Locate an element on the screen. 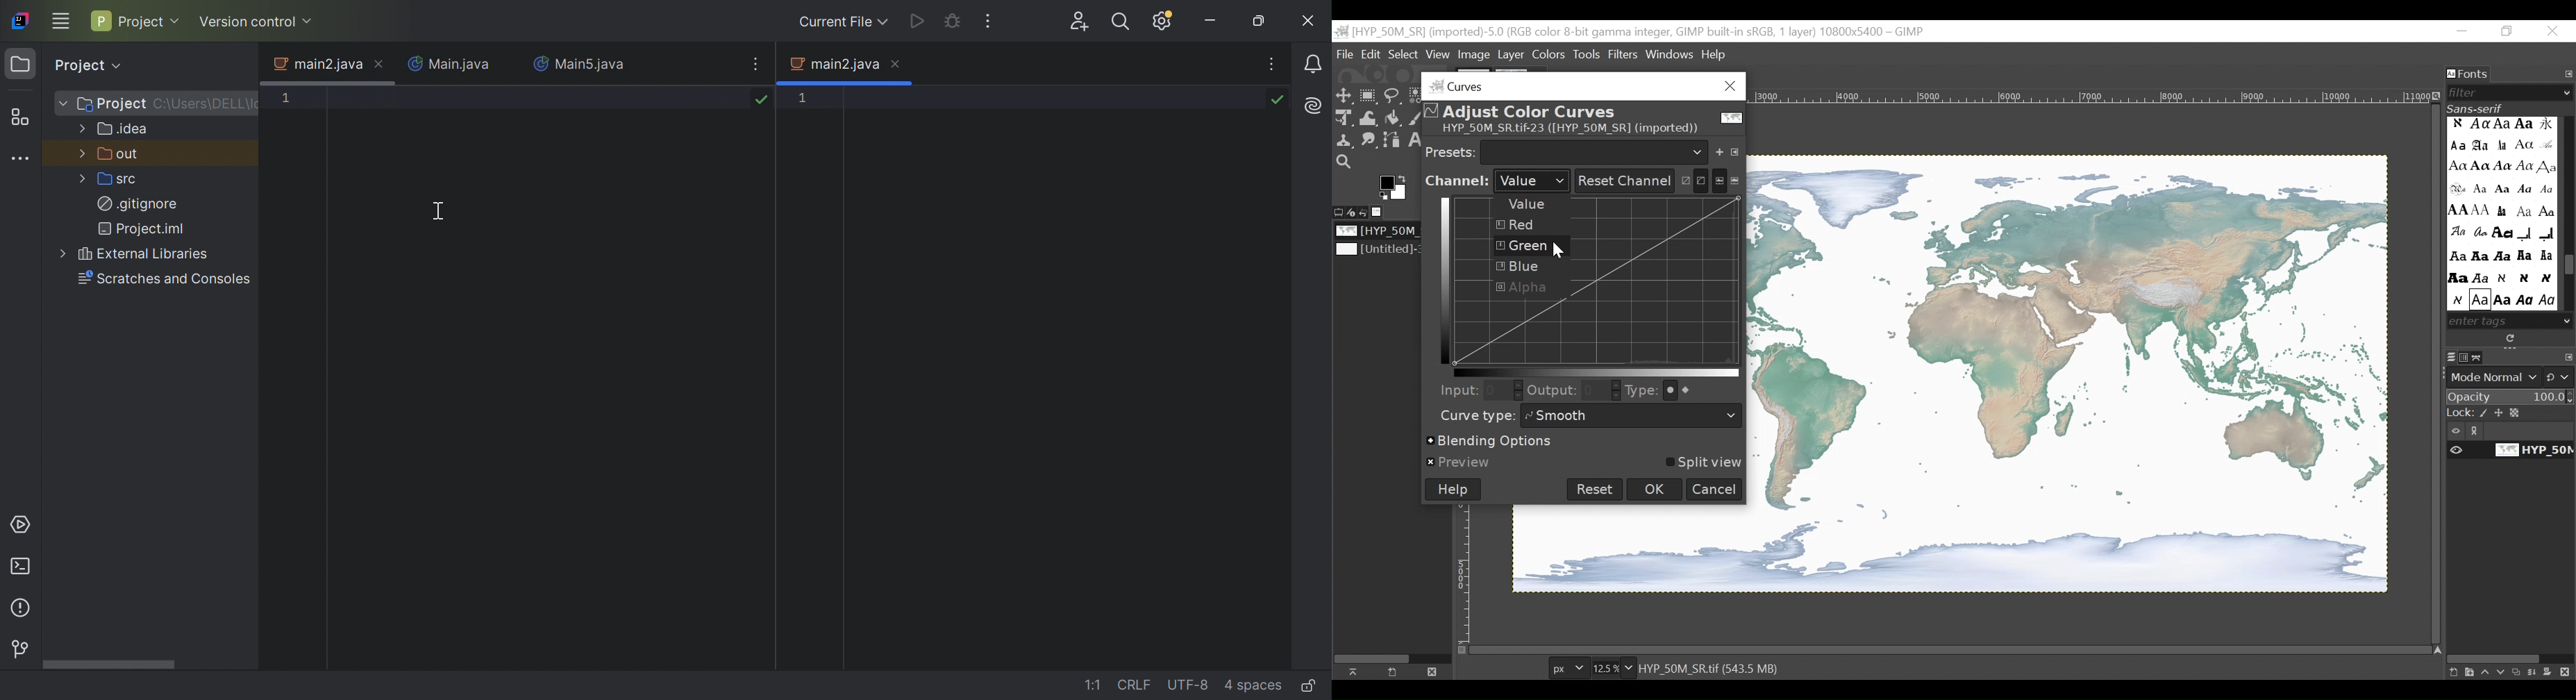 Image resolution: width=2576 pixels, height=700 pixels. cursor is located at coordinates (437, 210).